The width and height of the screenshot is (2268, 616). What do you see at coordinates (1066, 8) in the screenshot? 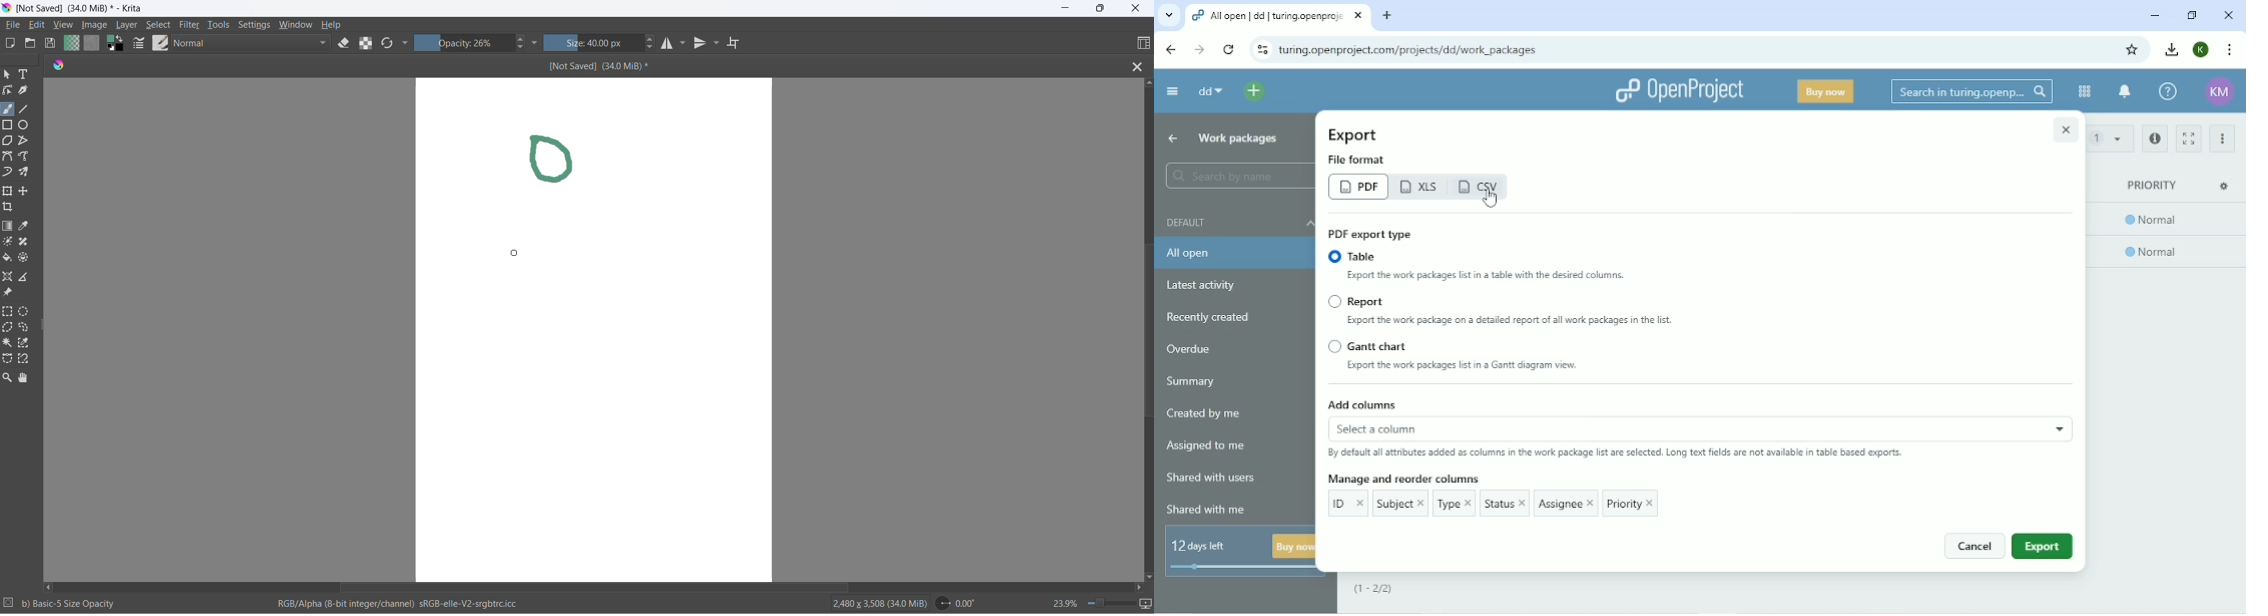
I see `minimize` at bounding box center [1066, 8].